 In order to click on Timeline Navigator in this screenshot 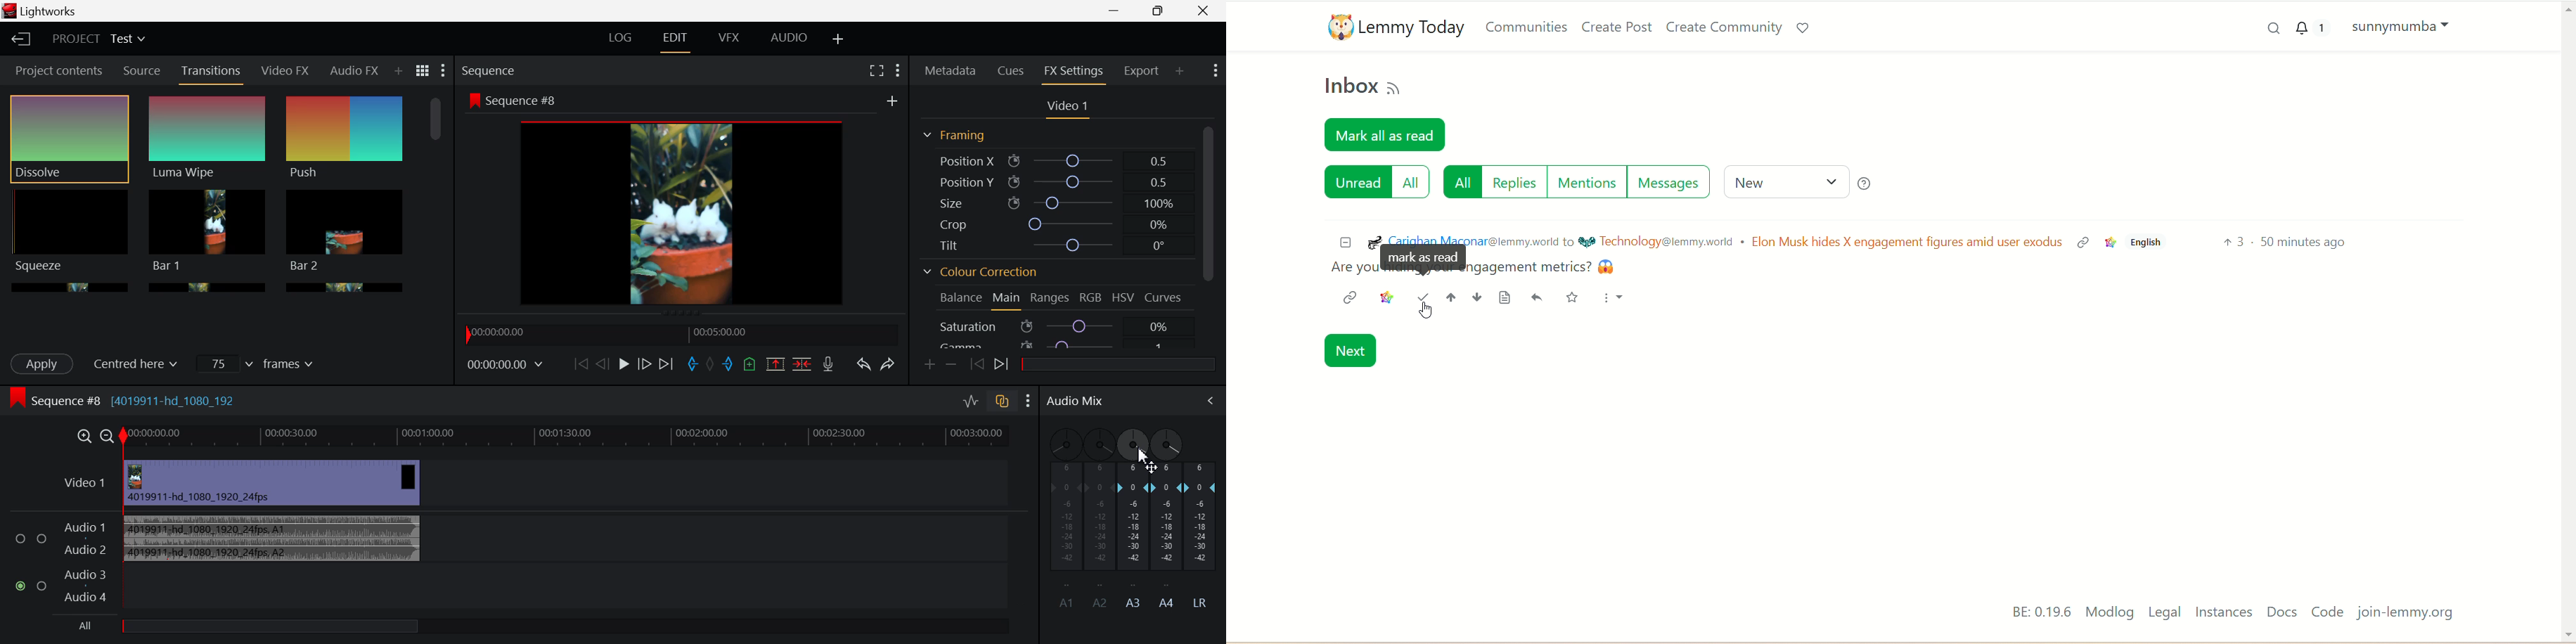, I will do `click(682, 334)`.